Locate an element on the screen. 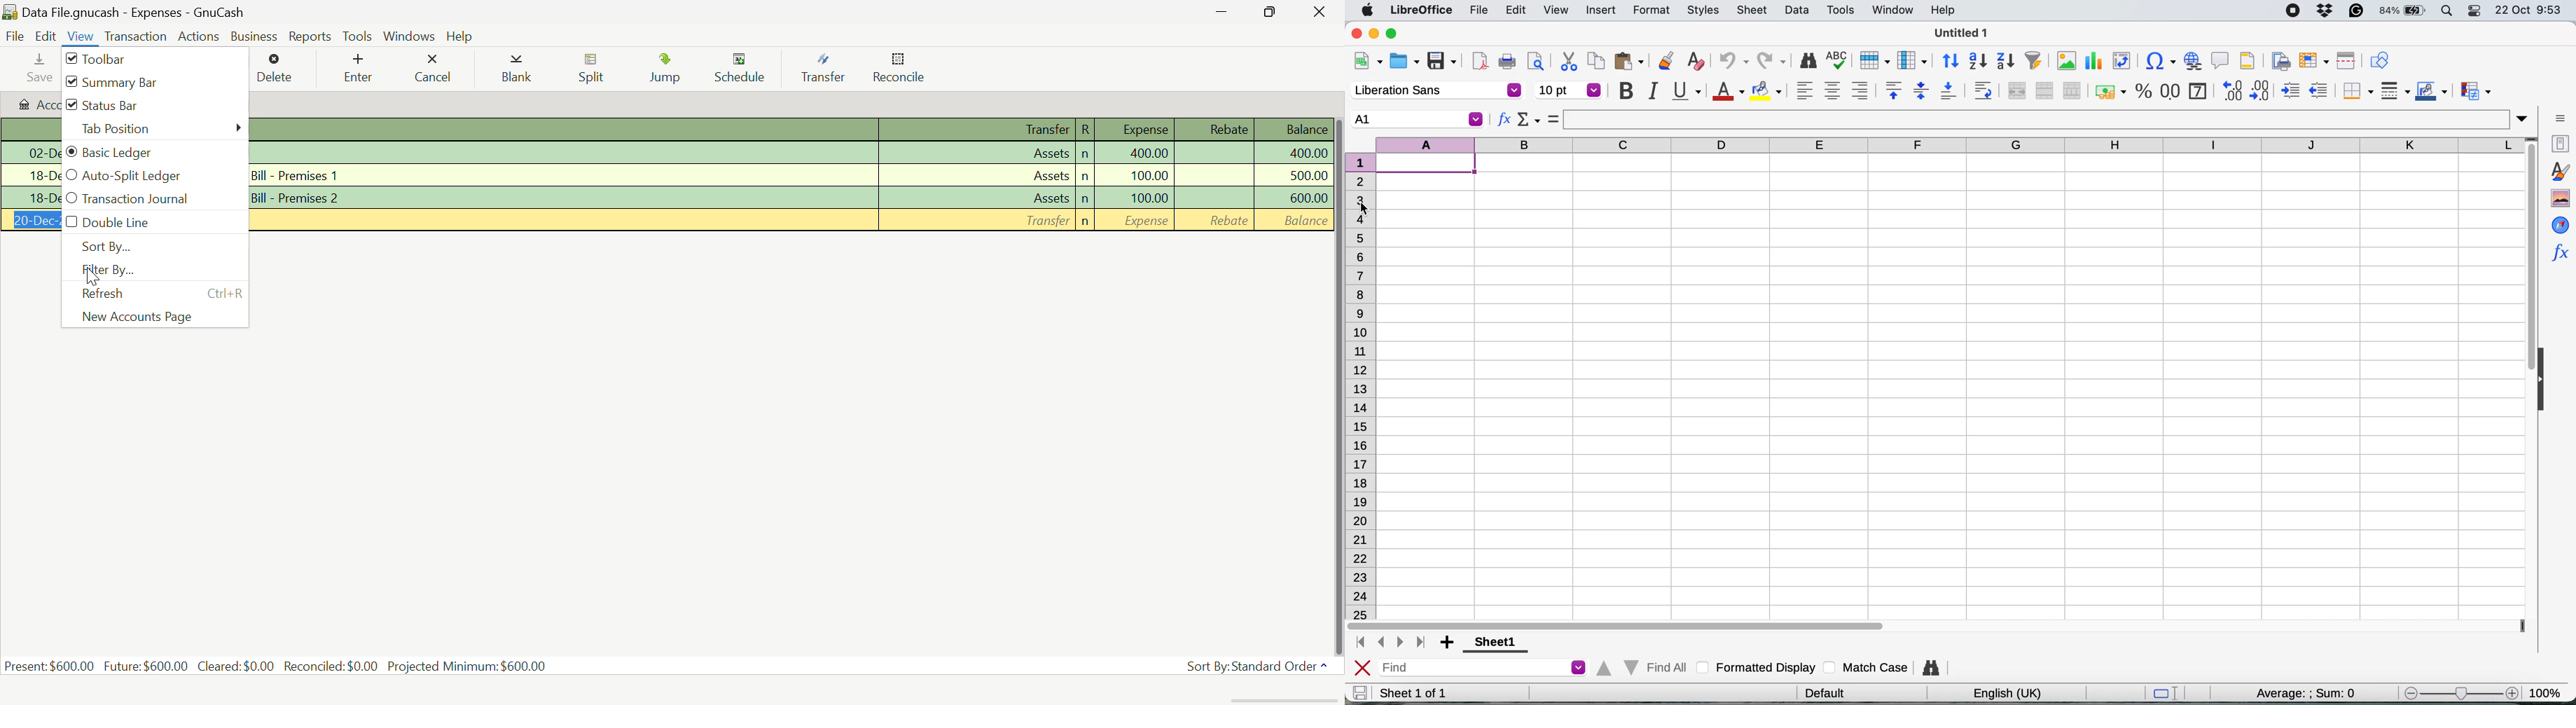 This screenshot has height=728, width=2576. underline is located at coordinates (1686, 90).